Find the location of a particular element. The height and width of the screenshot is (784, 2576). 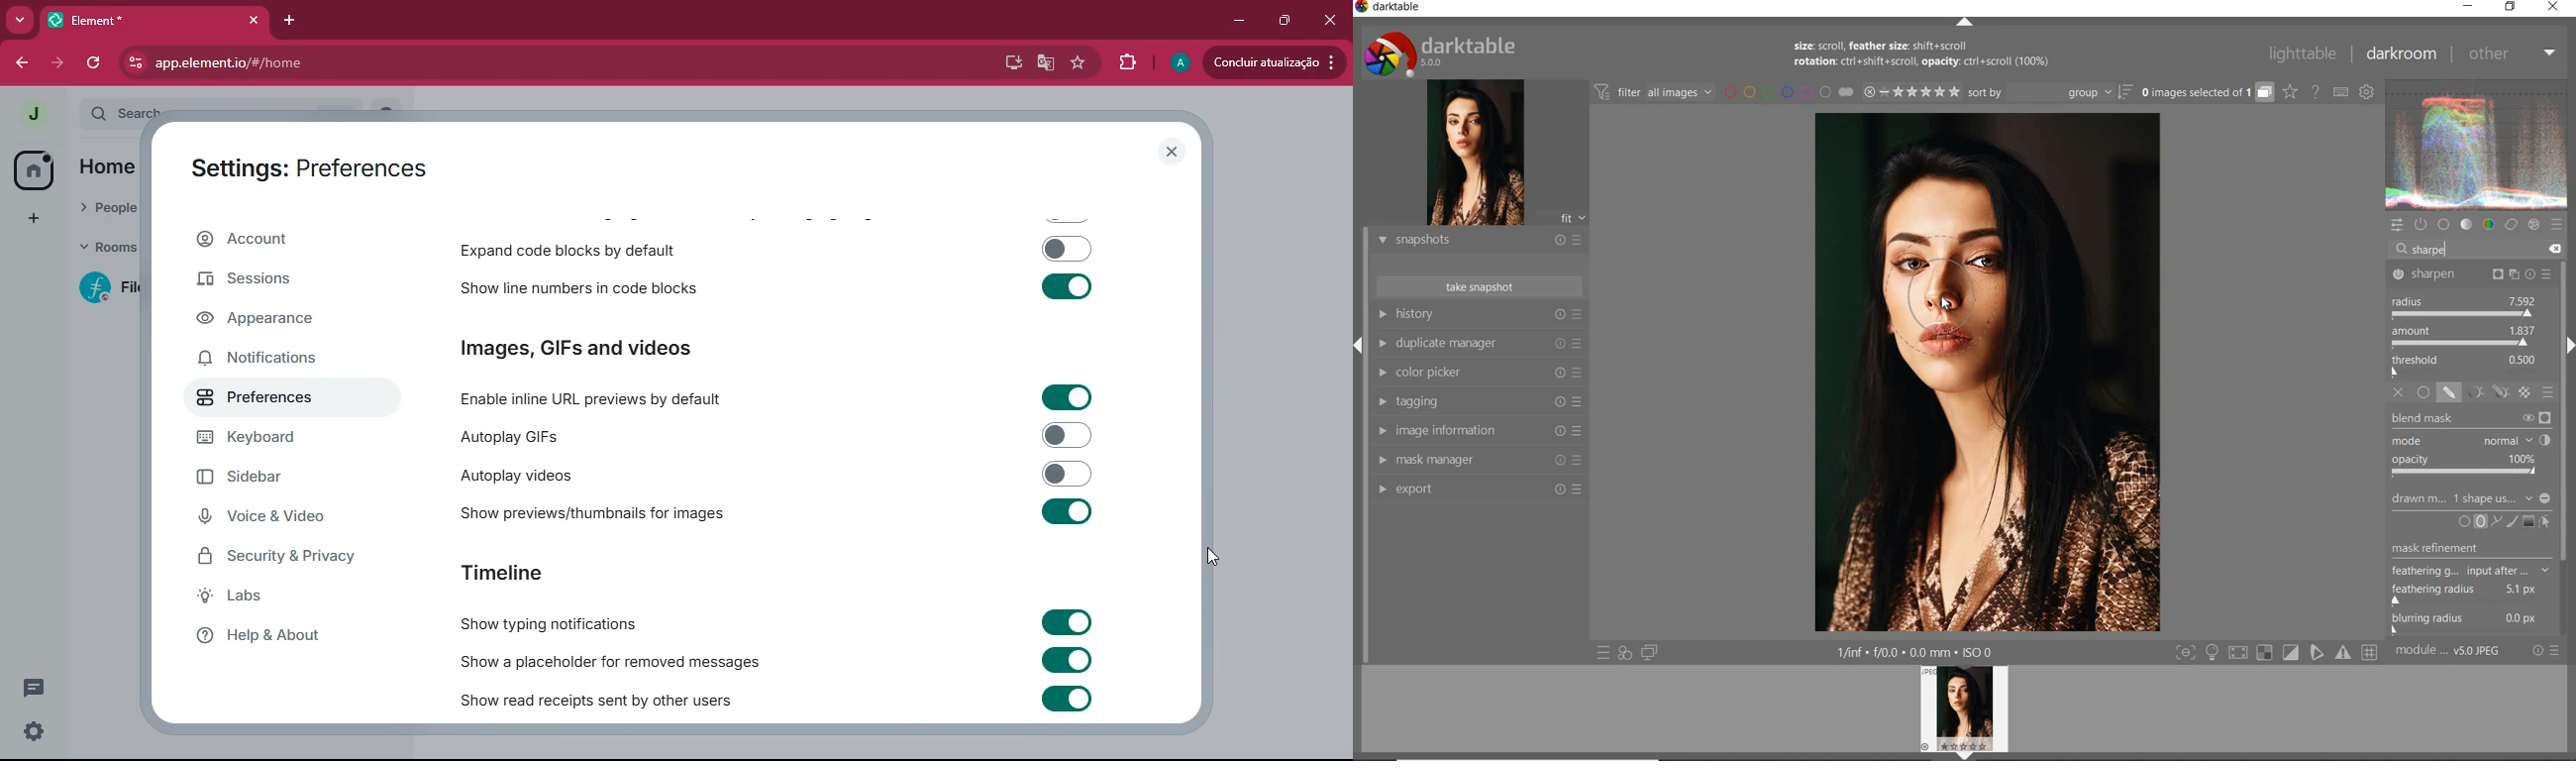

keyboard is located at coordinates (274, 440).